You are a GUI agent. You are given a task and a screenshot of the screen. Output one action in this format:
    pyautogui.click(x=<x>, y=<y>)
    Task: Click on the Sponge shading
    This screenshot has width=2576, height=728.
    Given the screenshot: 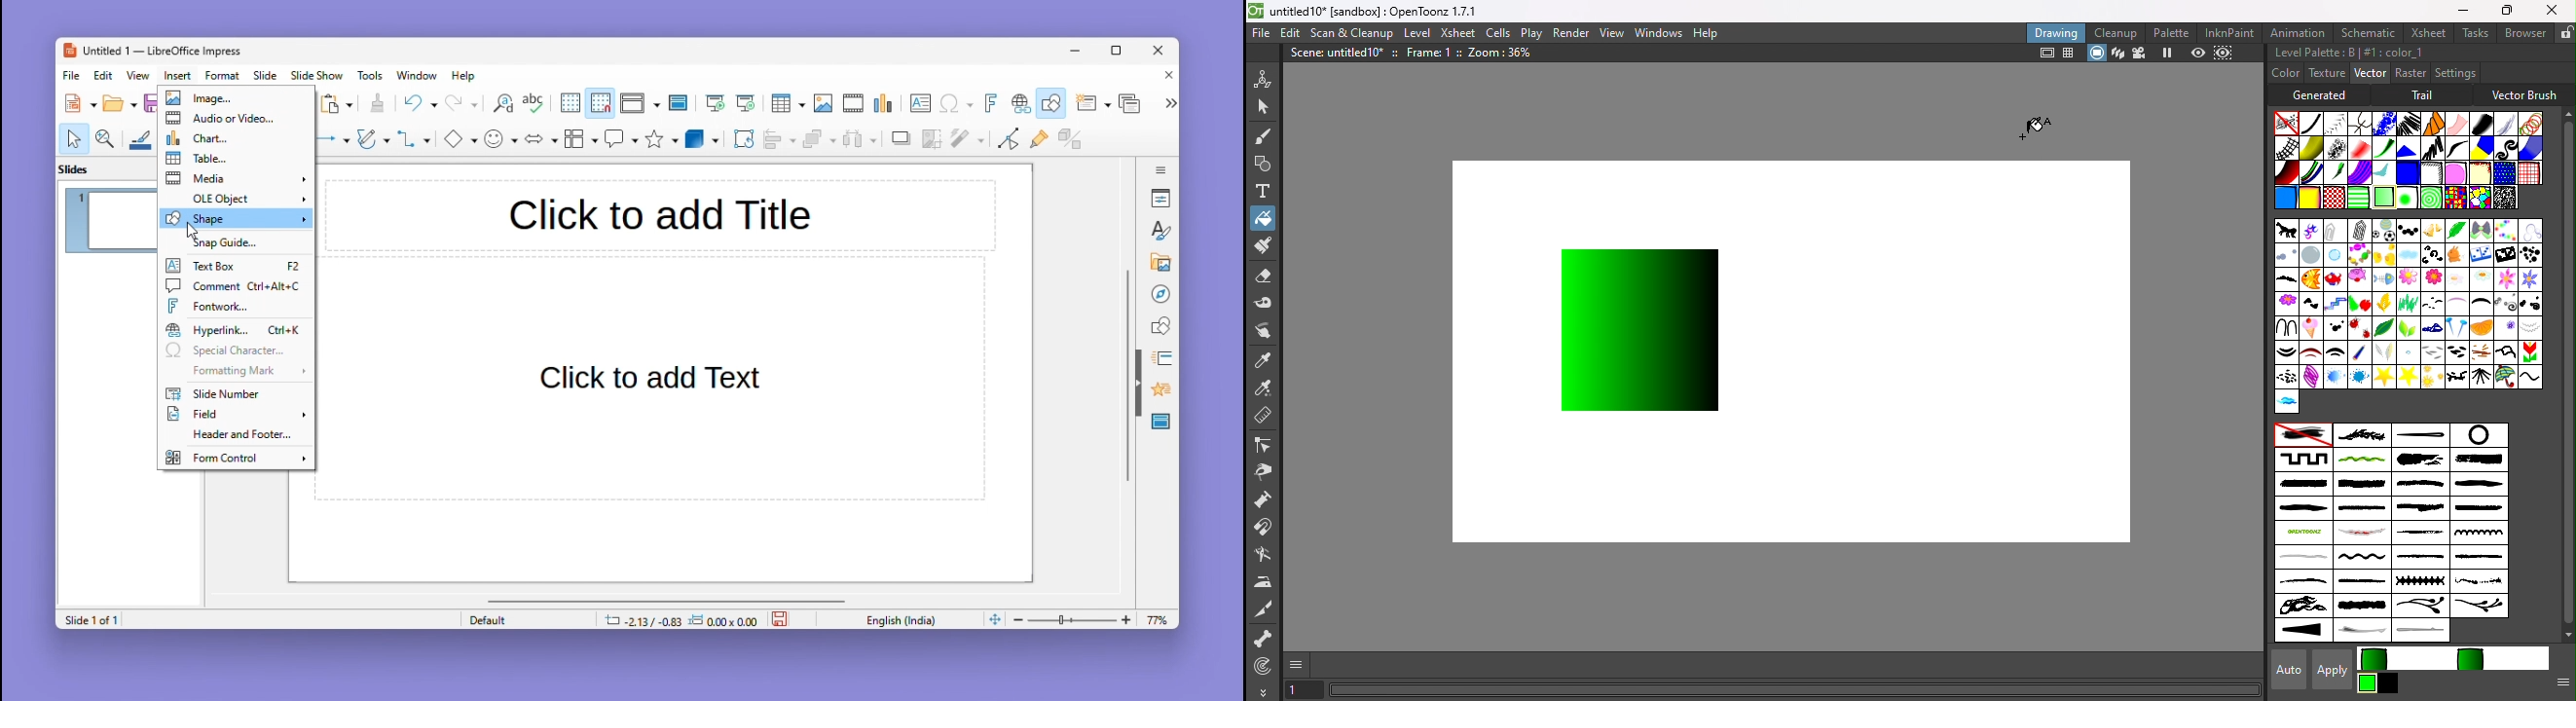 What is the action you would take?
    pyautogui.click(x=2480, y=172)
    